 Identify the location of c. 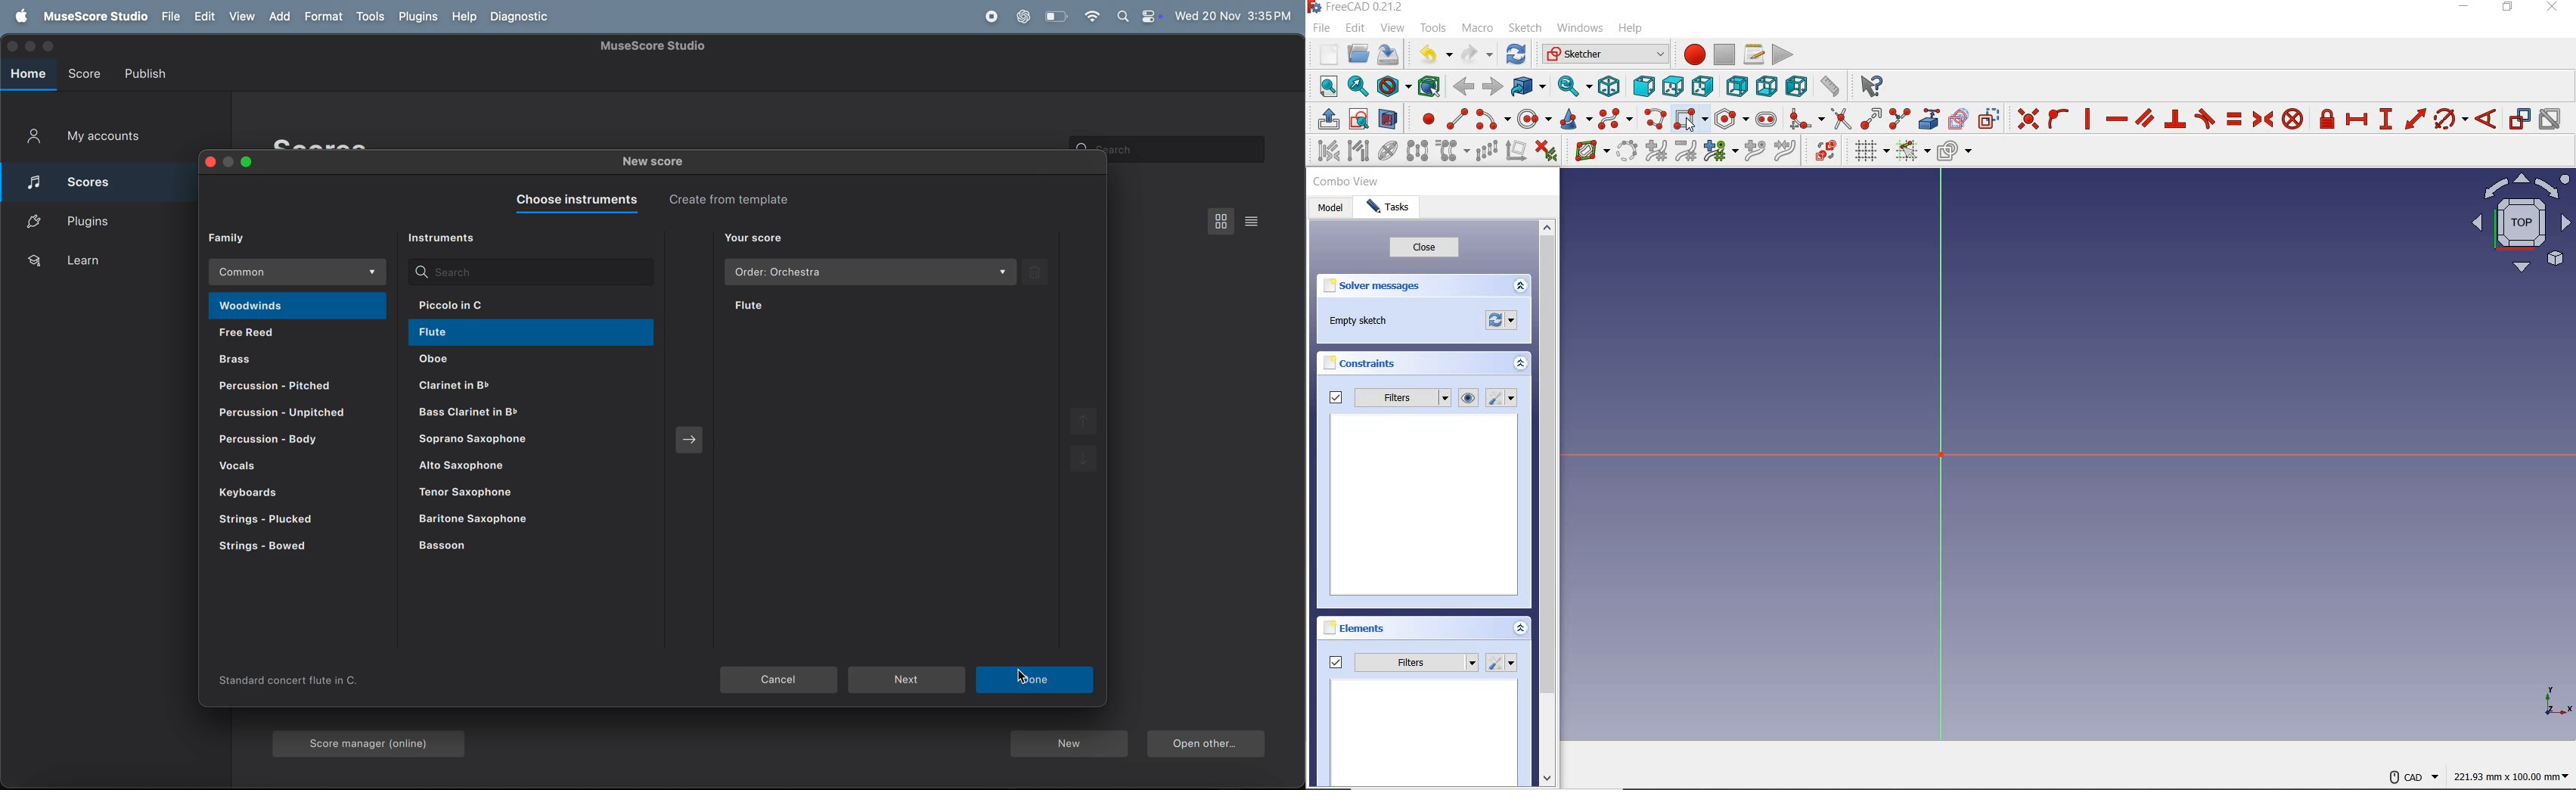
(1029, 676).